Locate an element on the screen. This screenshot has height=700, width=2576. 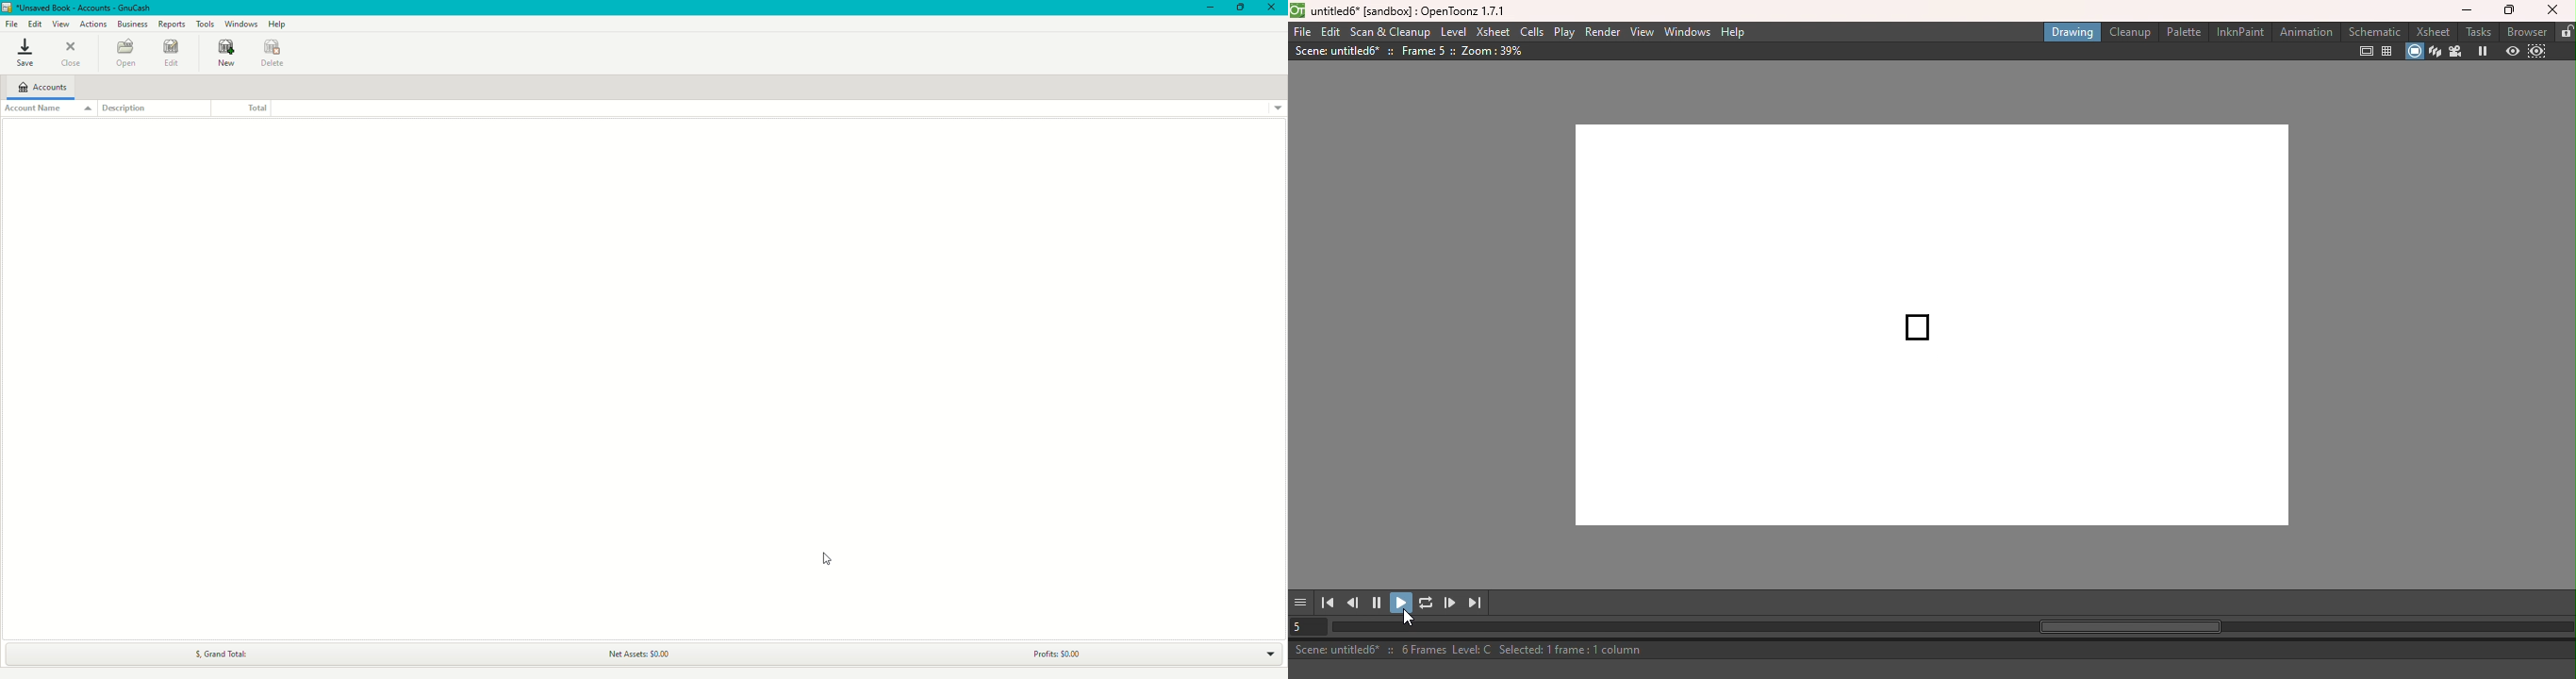
Safe area is located at coordinates (2365, 52).